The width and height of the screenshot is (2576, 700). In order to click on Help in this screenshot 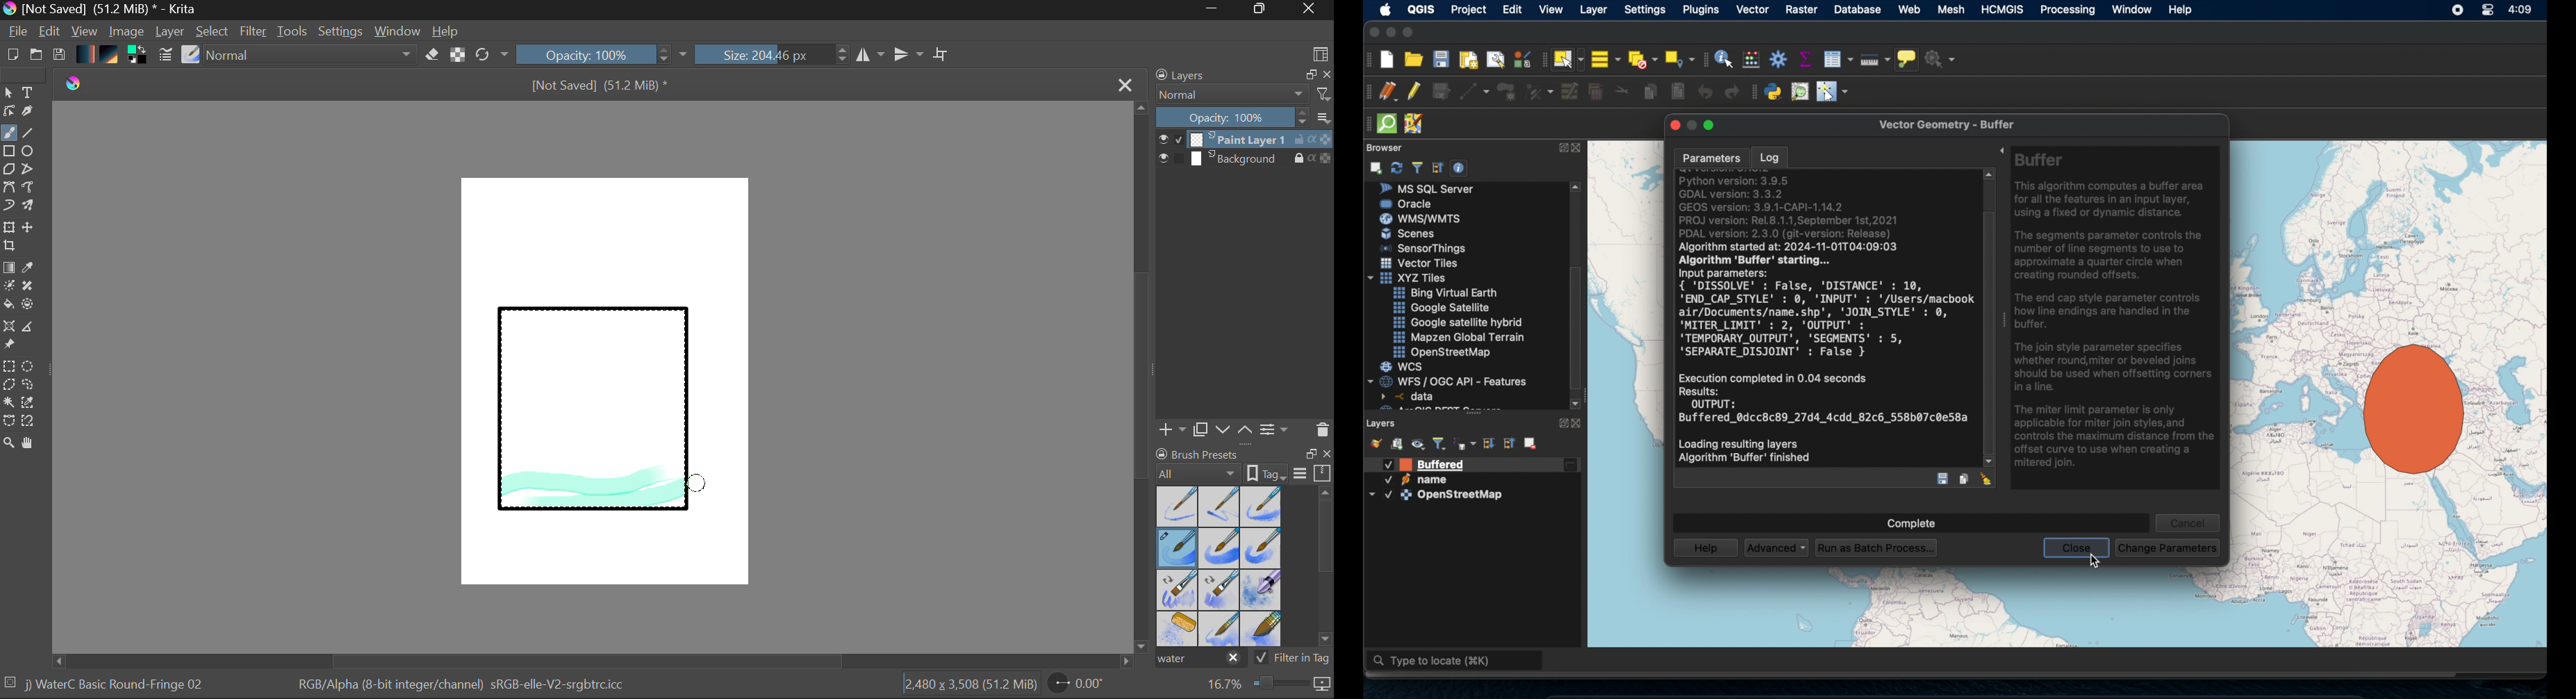, I will do `click(446, 31)`.